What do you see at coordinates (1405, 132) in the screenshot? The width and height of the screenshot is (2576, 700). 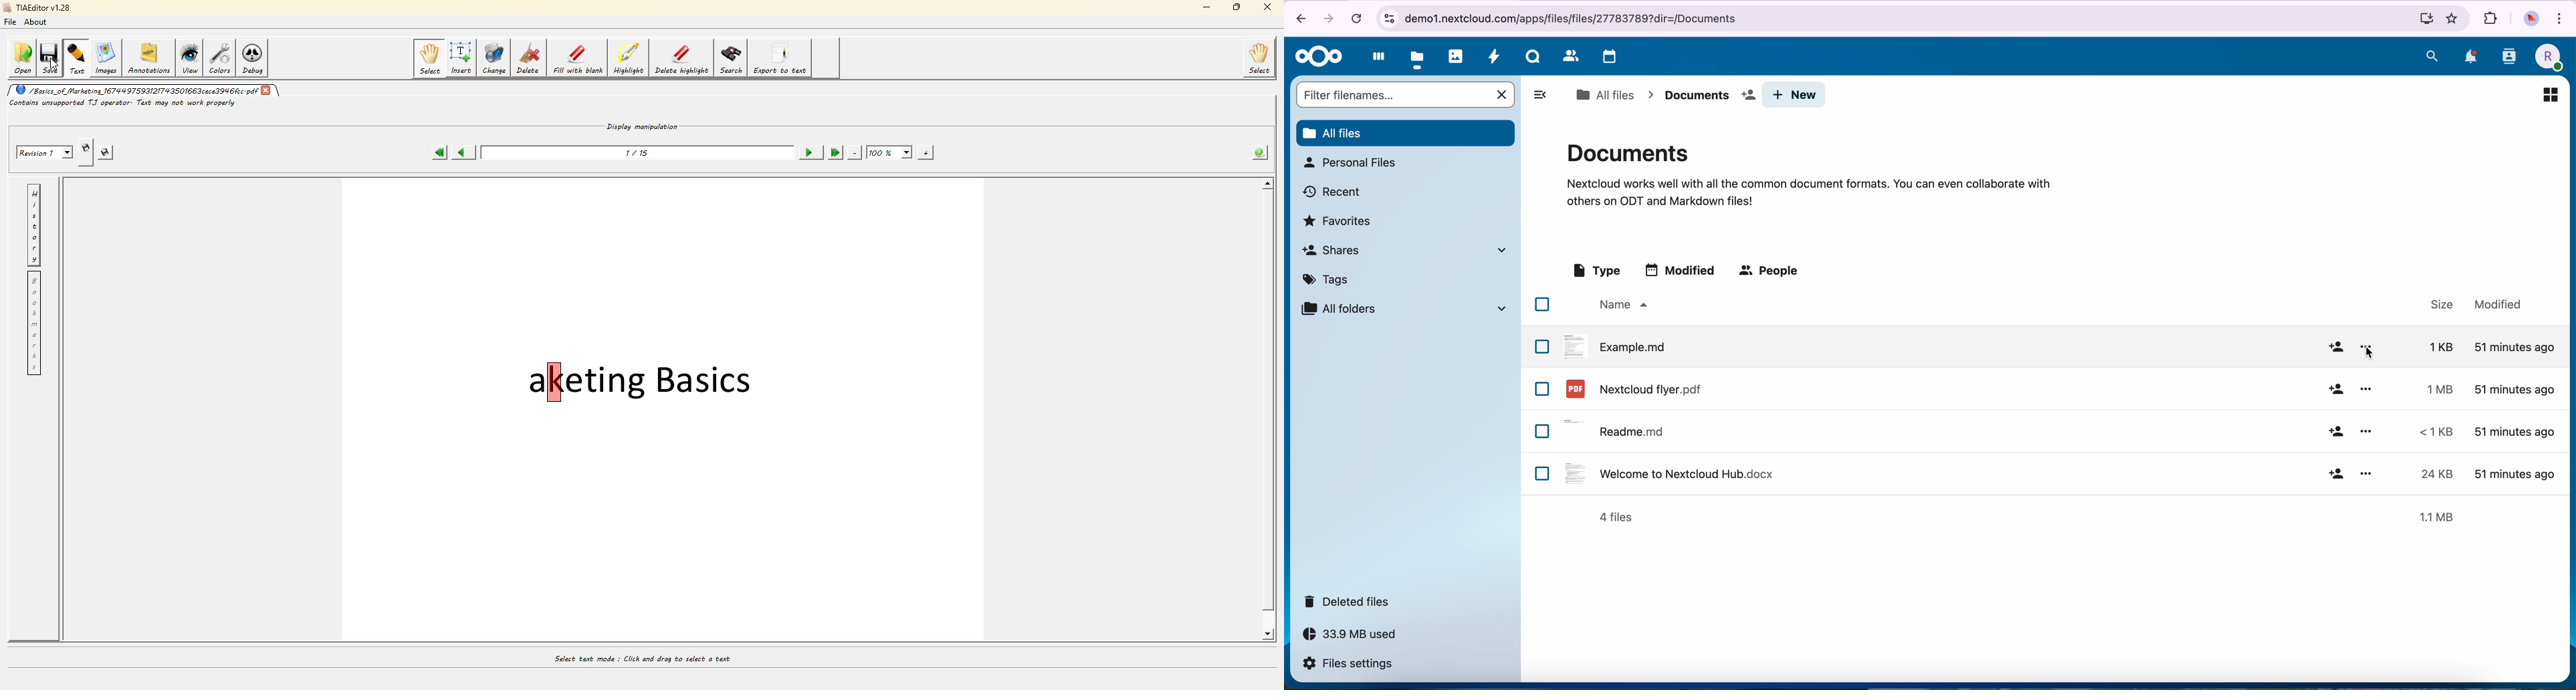 I see `all files button` at bounding box center [1405, 132].